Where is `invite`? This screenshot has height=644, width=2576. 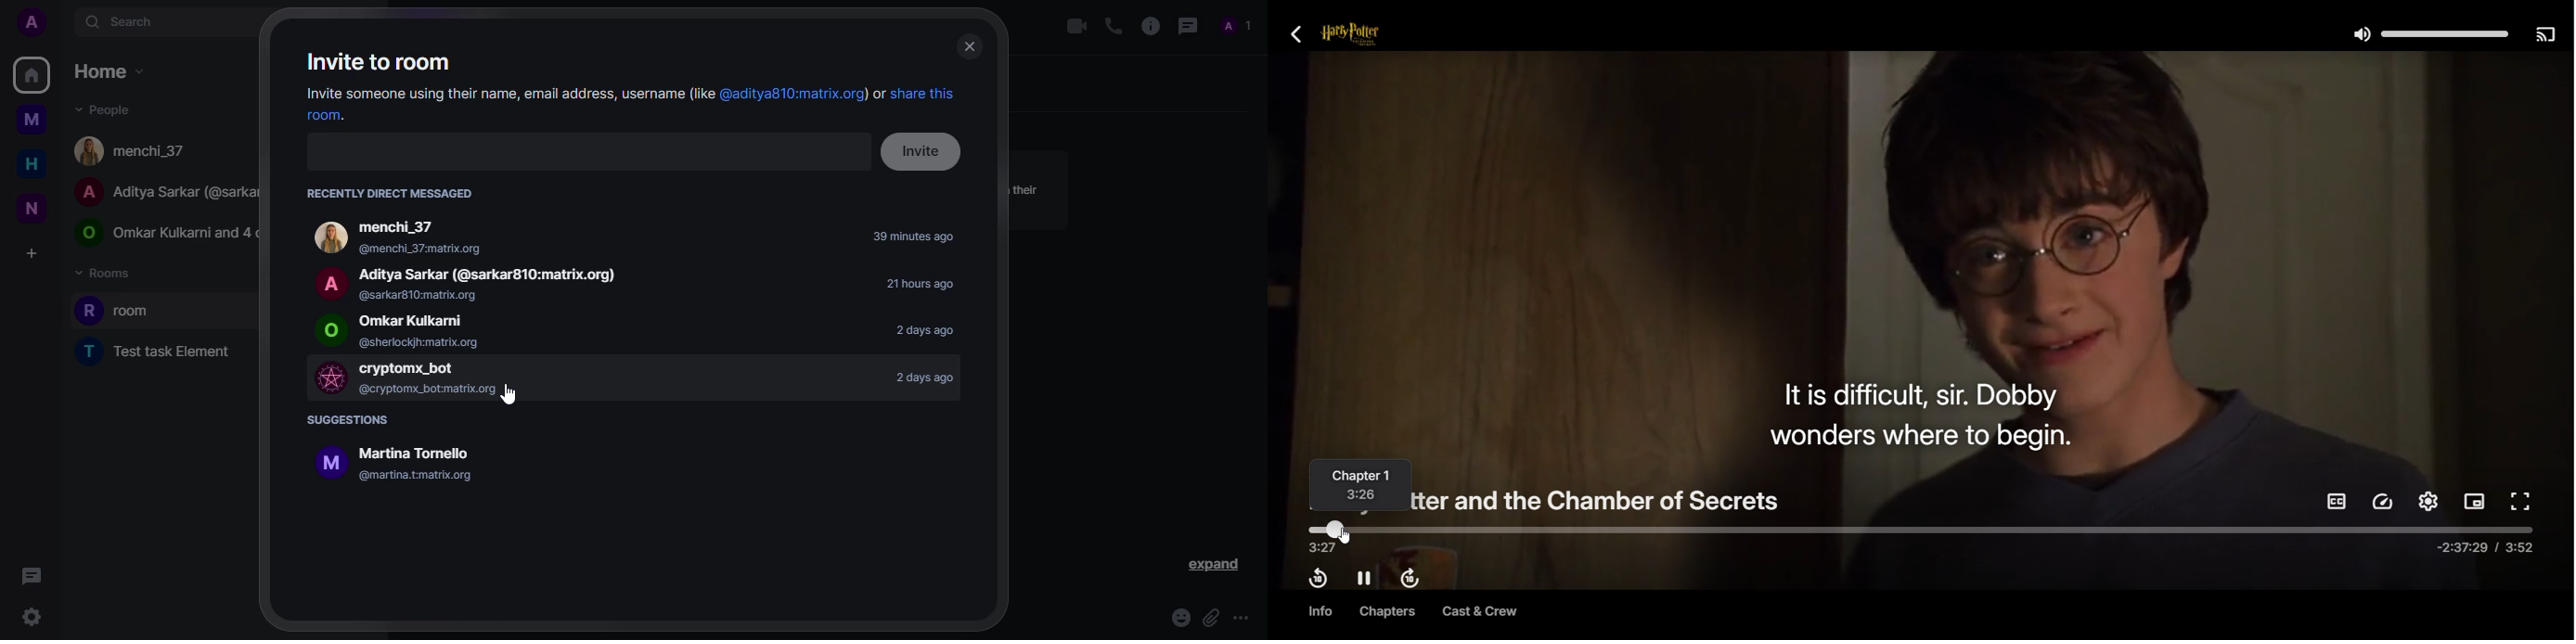
invite is located at coordinates (925, 151).